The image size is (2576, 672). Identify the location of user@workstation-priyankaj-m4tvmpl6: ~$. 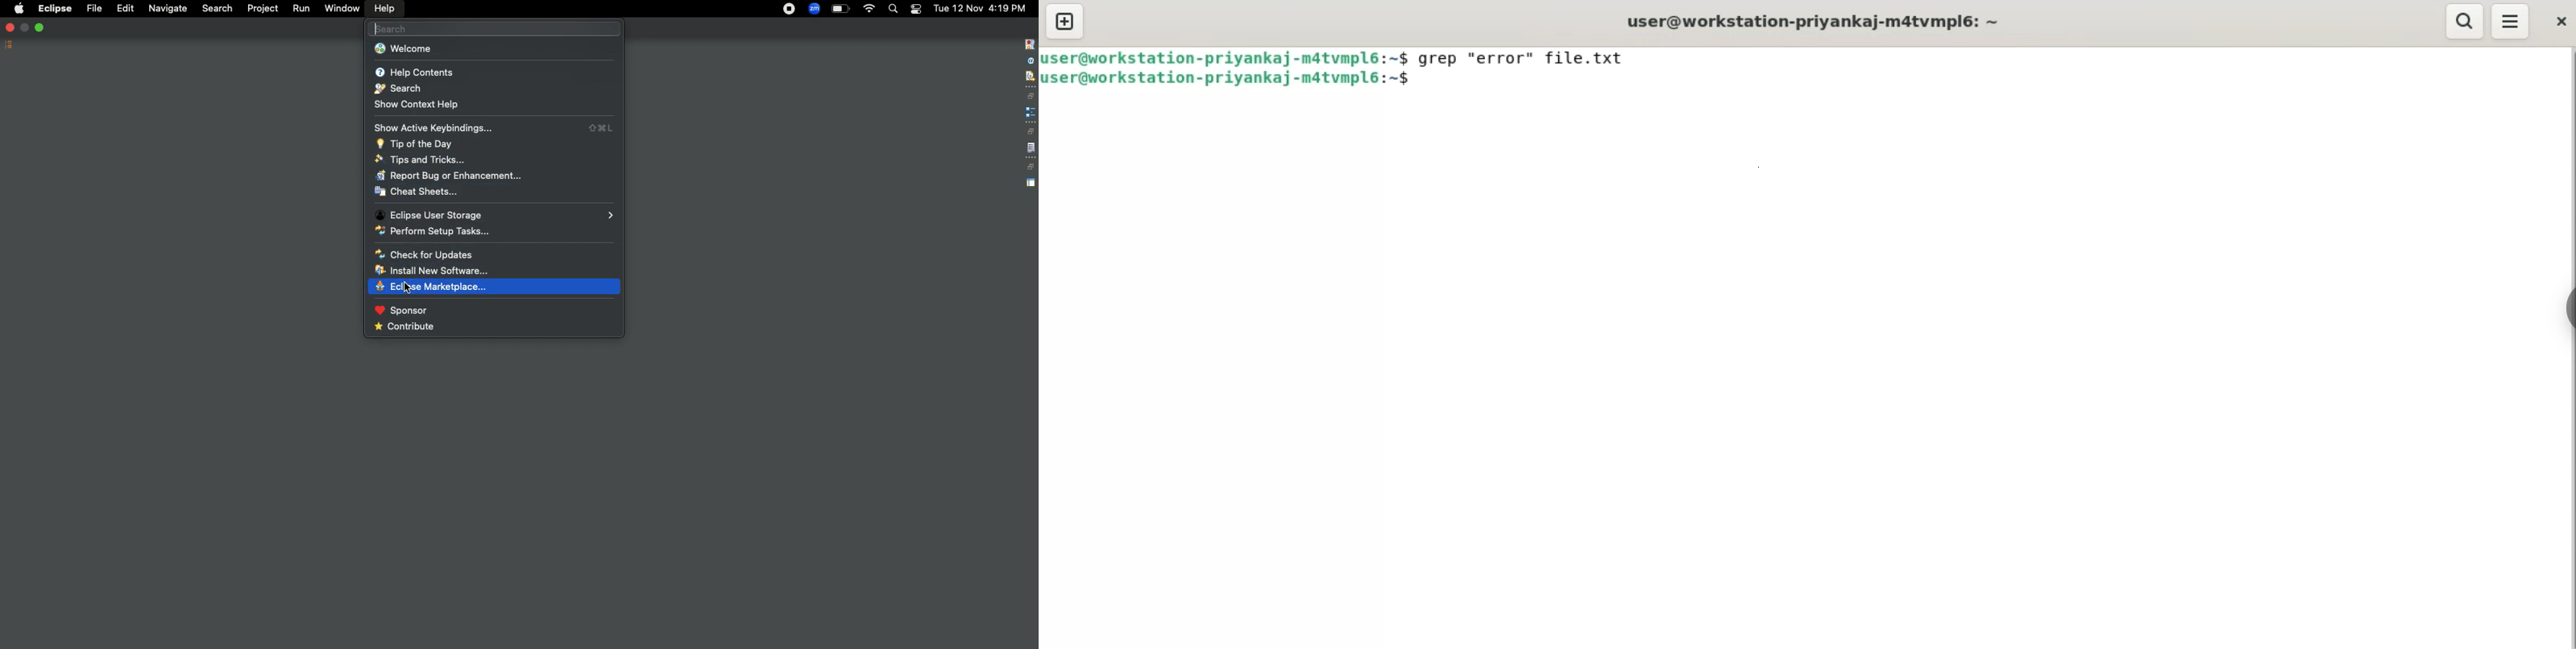
(1229, 57).